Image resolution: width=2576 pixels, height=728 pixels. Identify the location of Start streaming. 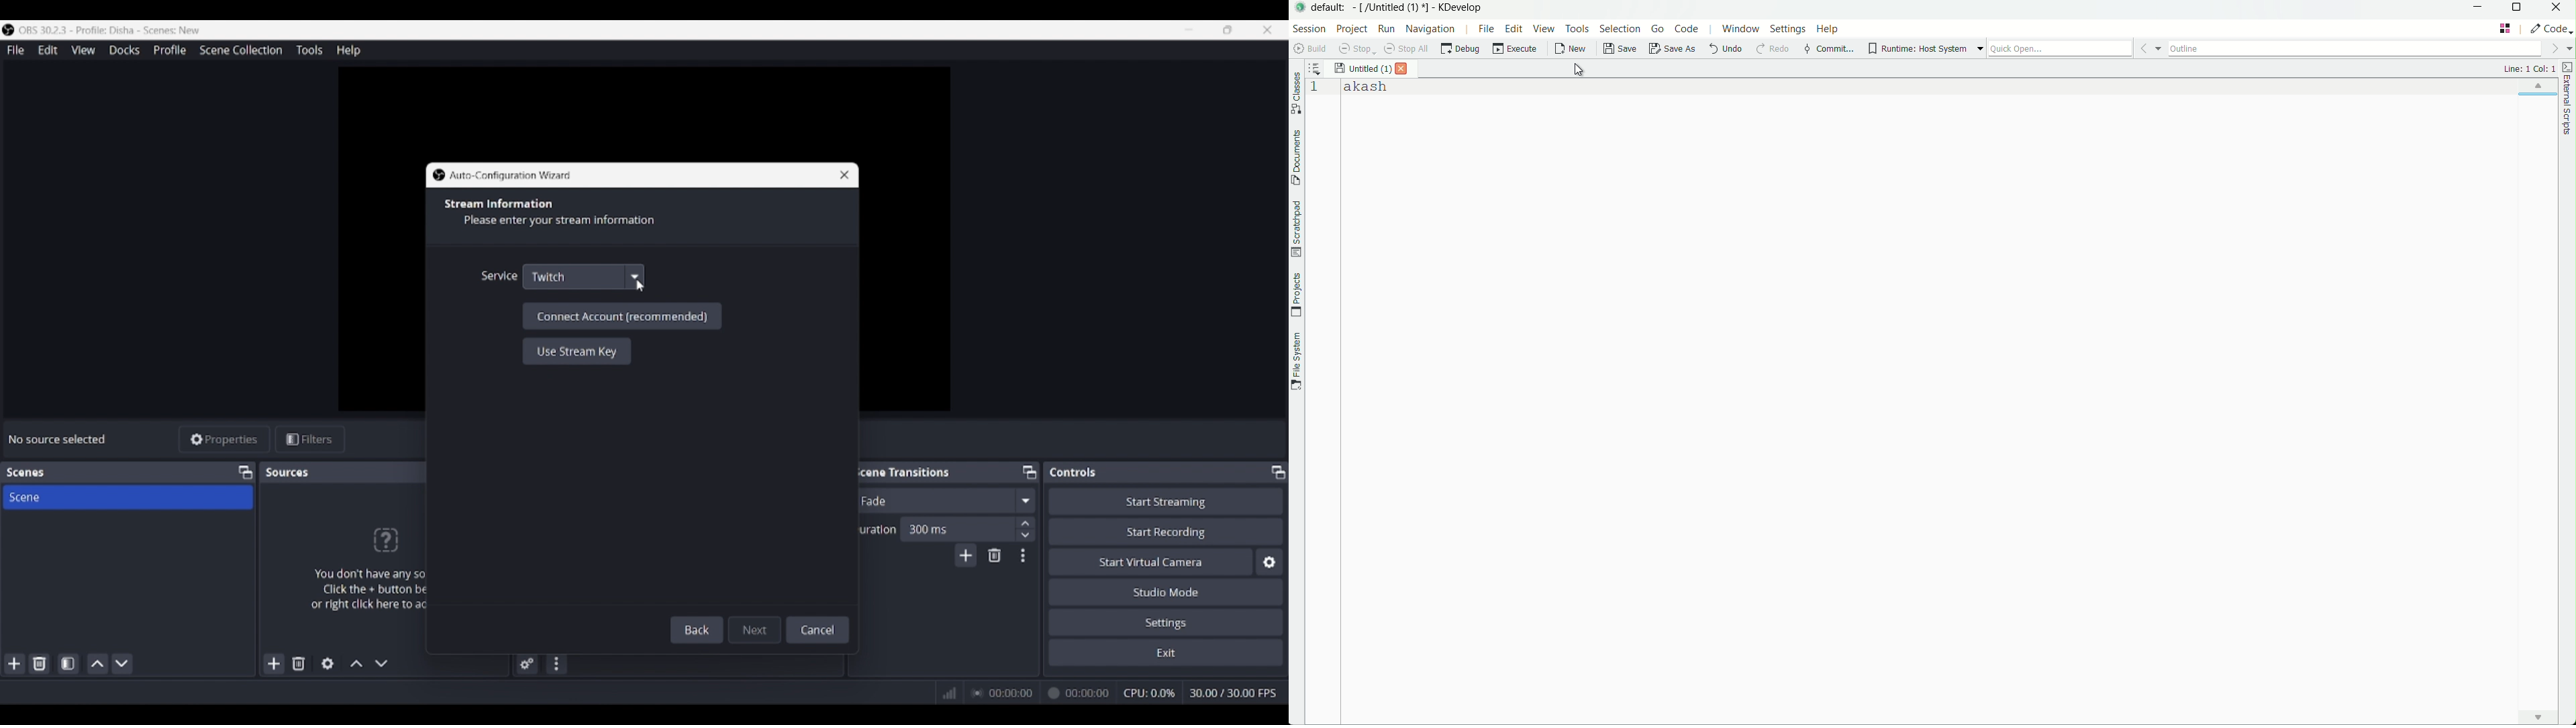
(1167, 501).